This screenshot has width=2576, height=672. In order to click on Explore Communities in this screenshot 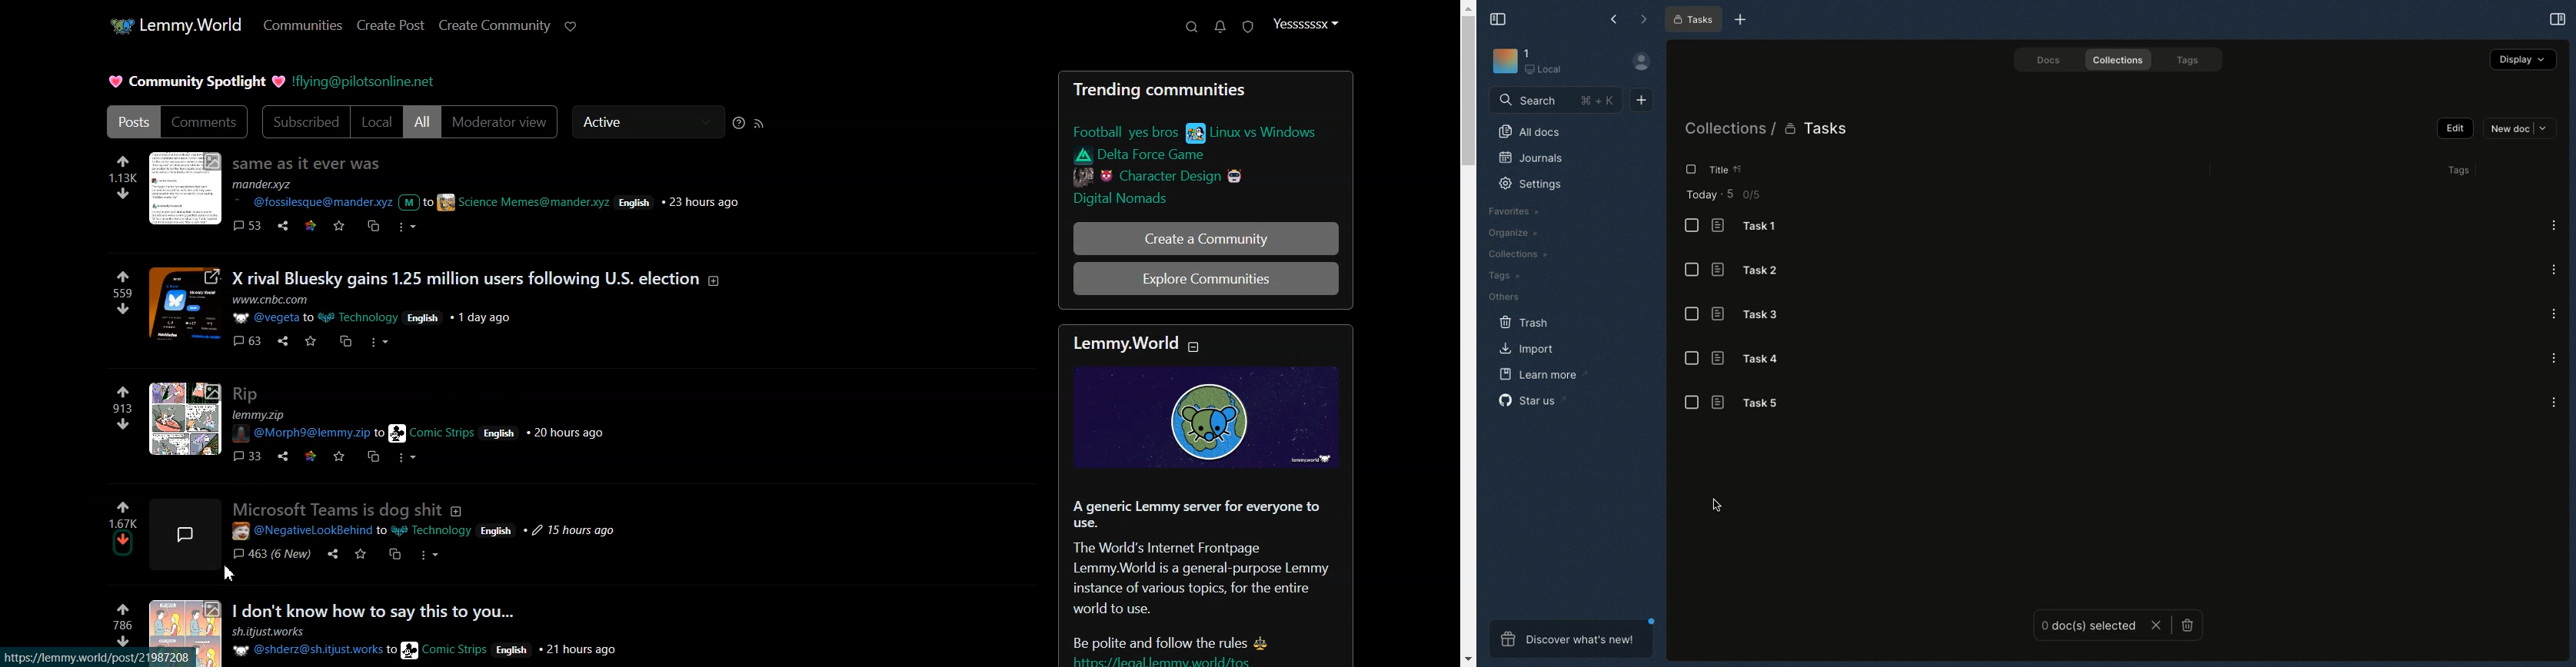, I will do `click(1206, 278)`.